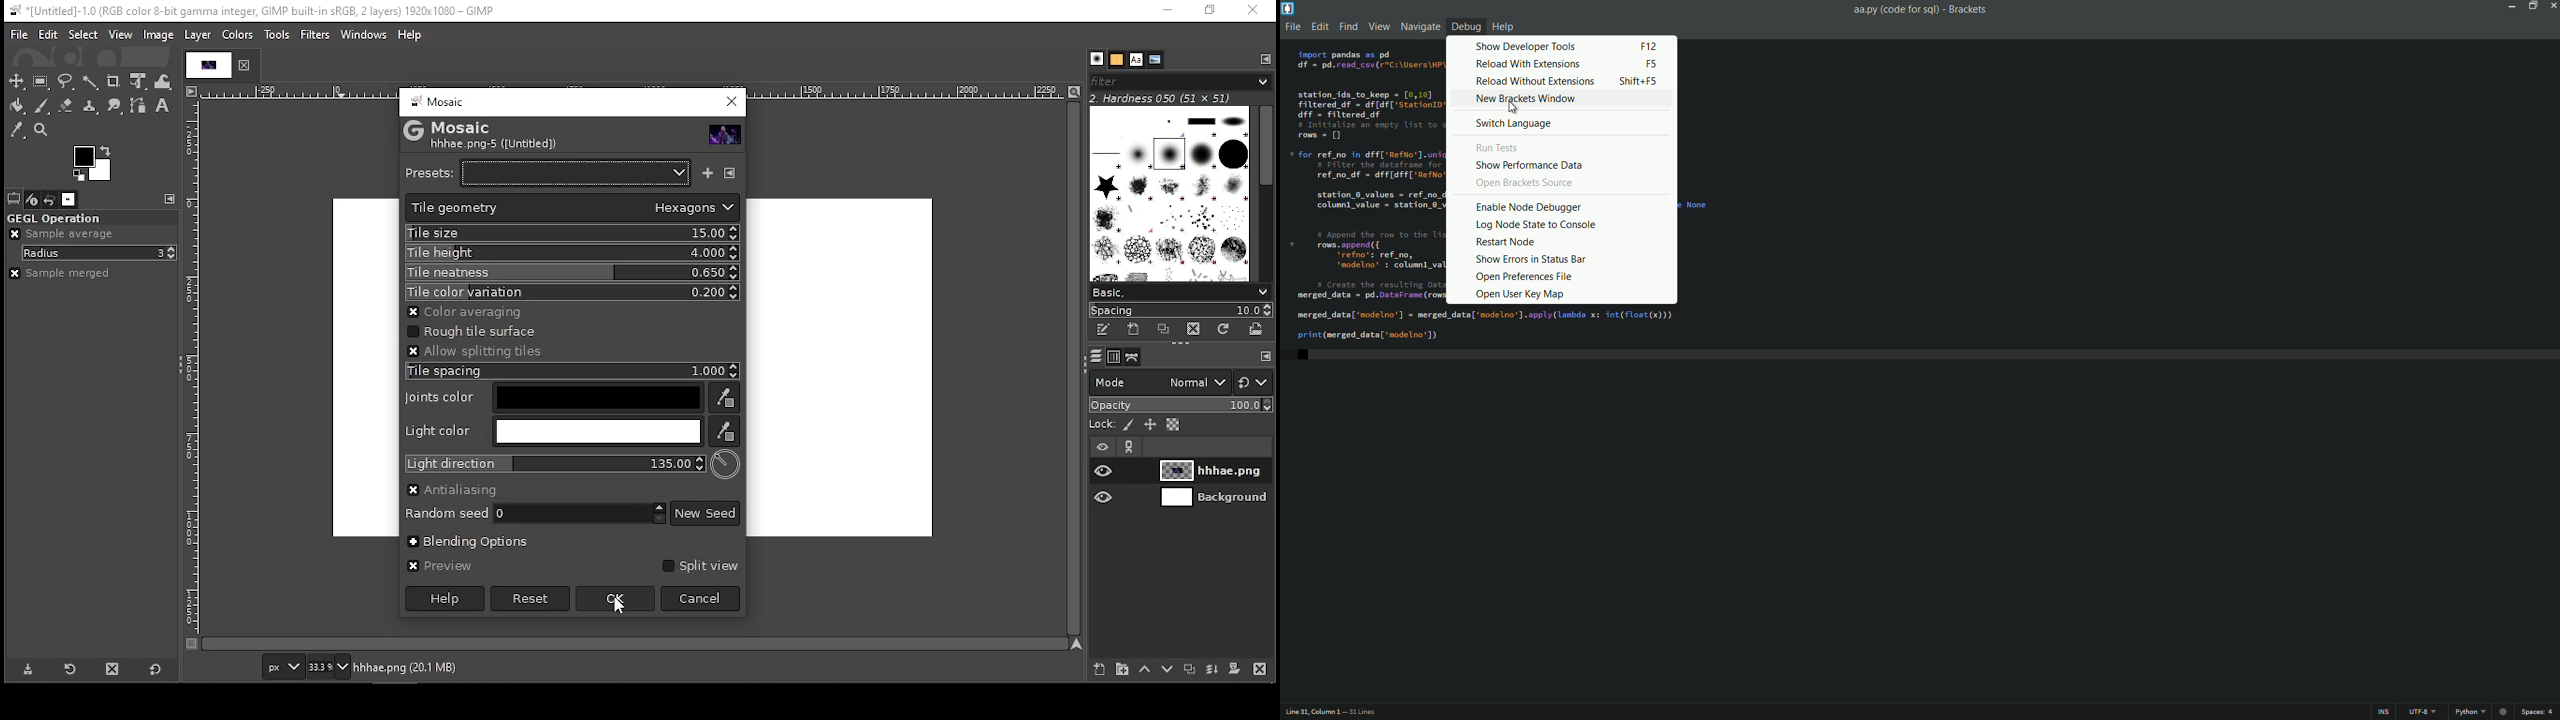  What do you see at coordinates (1537, 225) in the screenshot?
I see `log node state to console` at bounding box center [1537, 225].